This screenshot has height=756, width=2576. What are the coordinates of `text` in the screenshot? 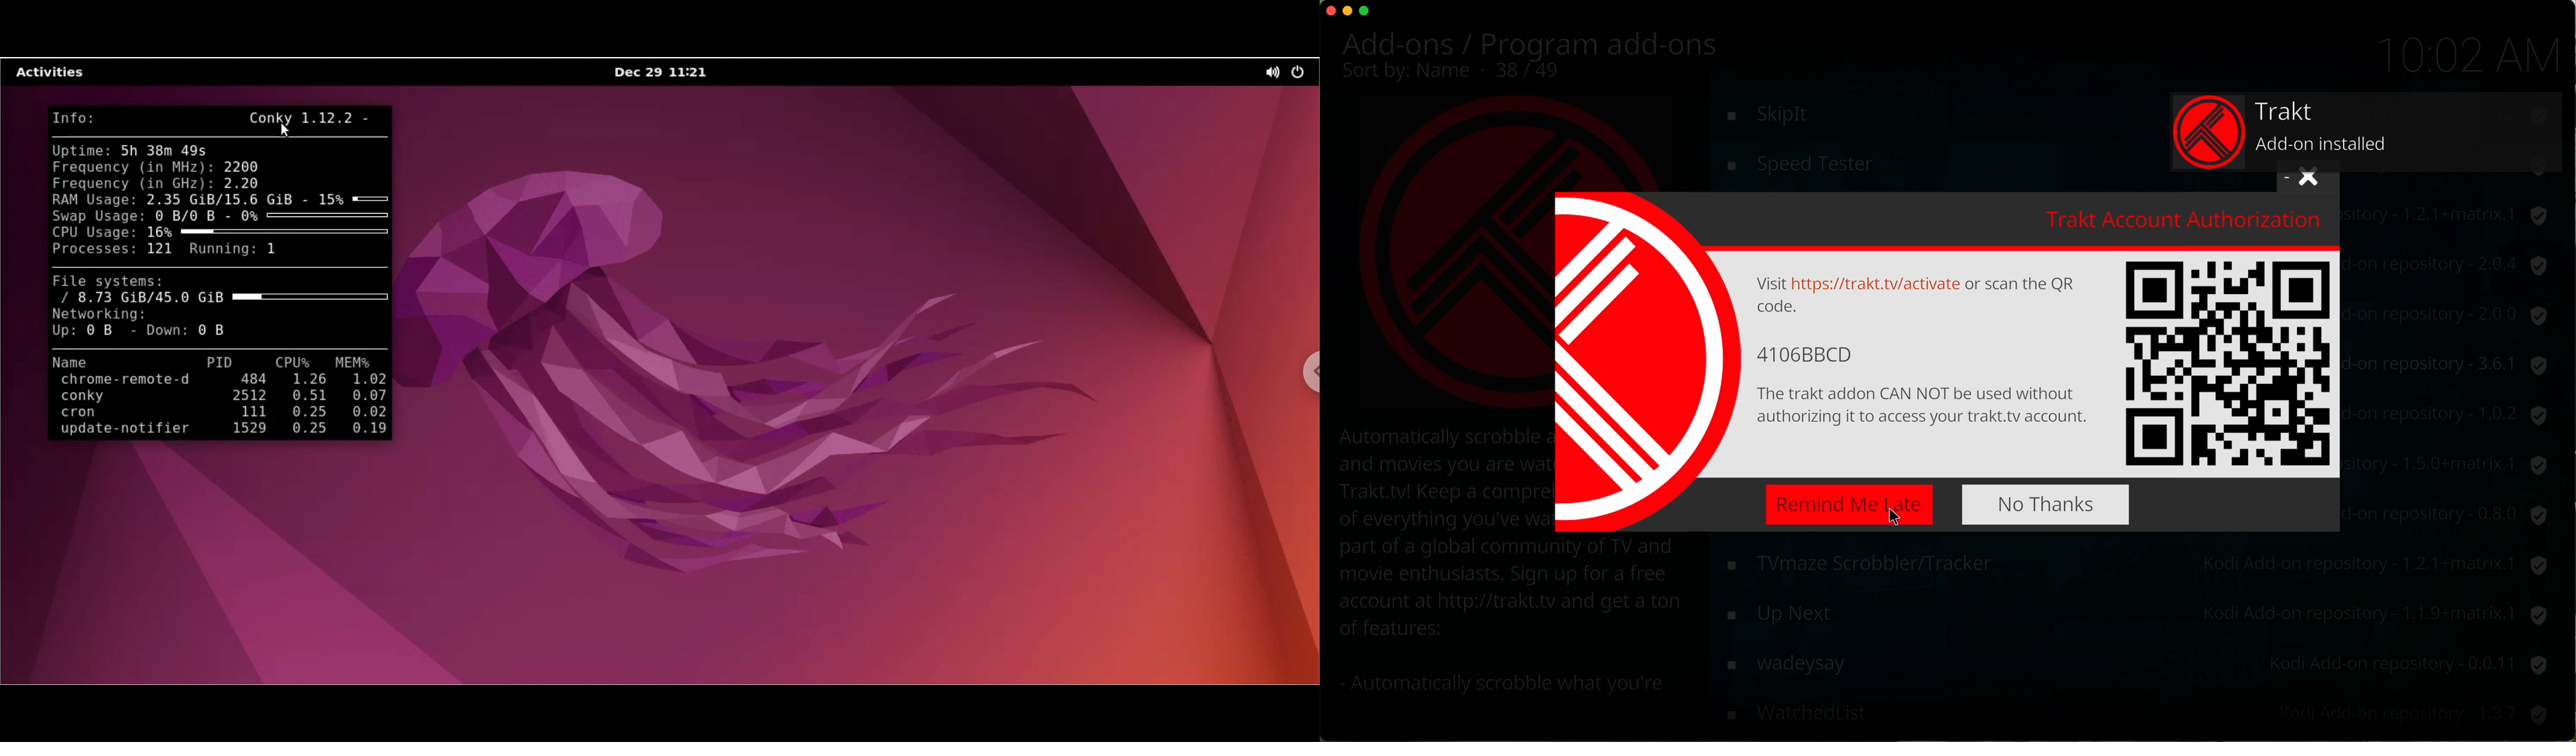 It's located at (1925, 407).